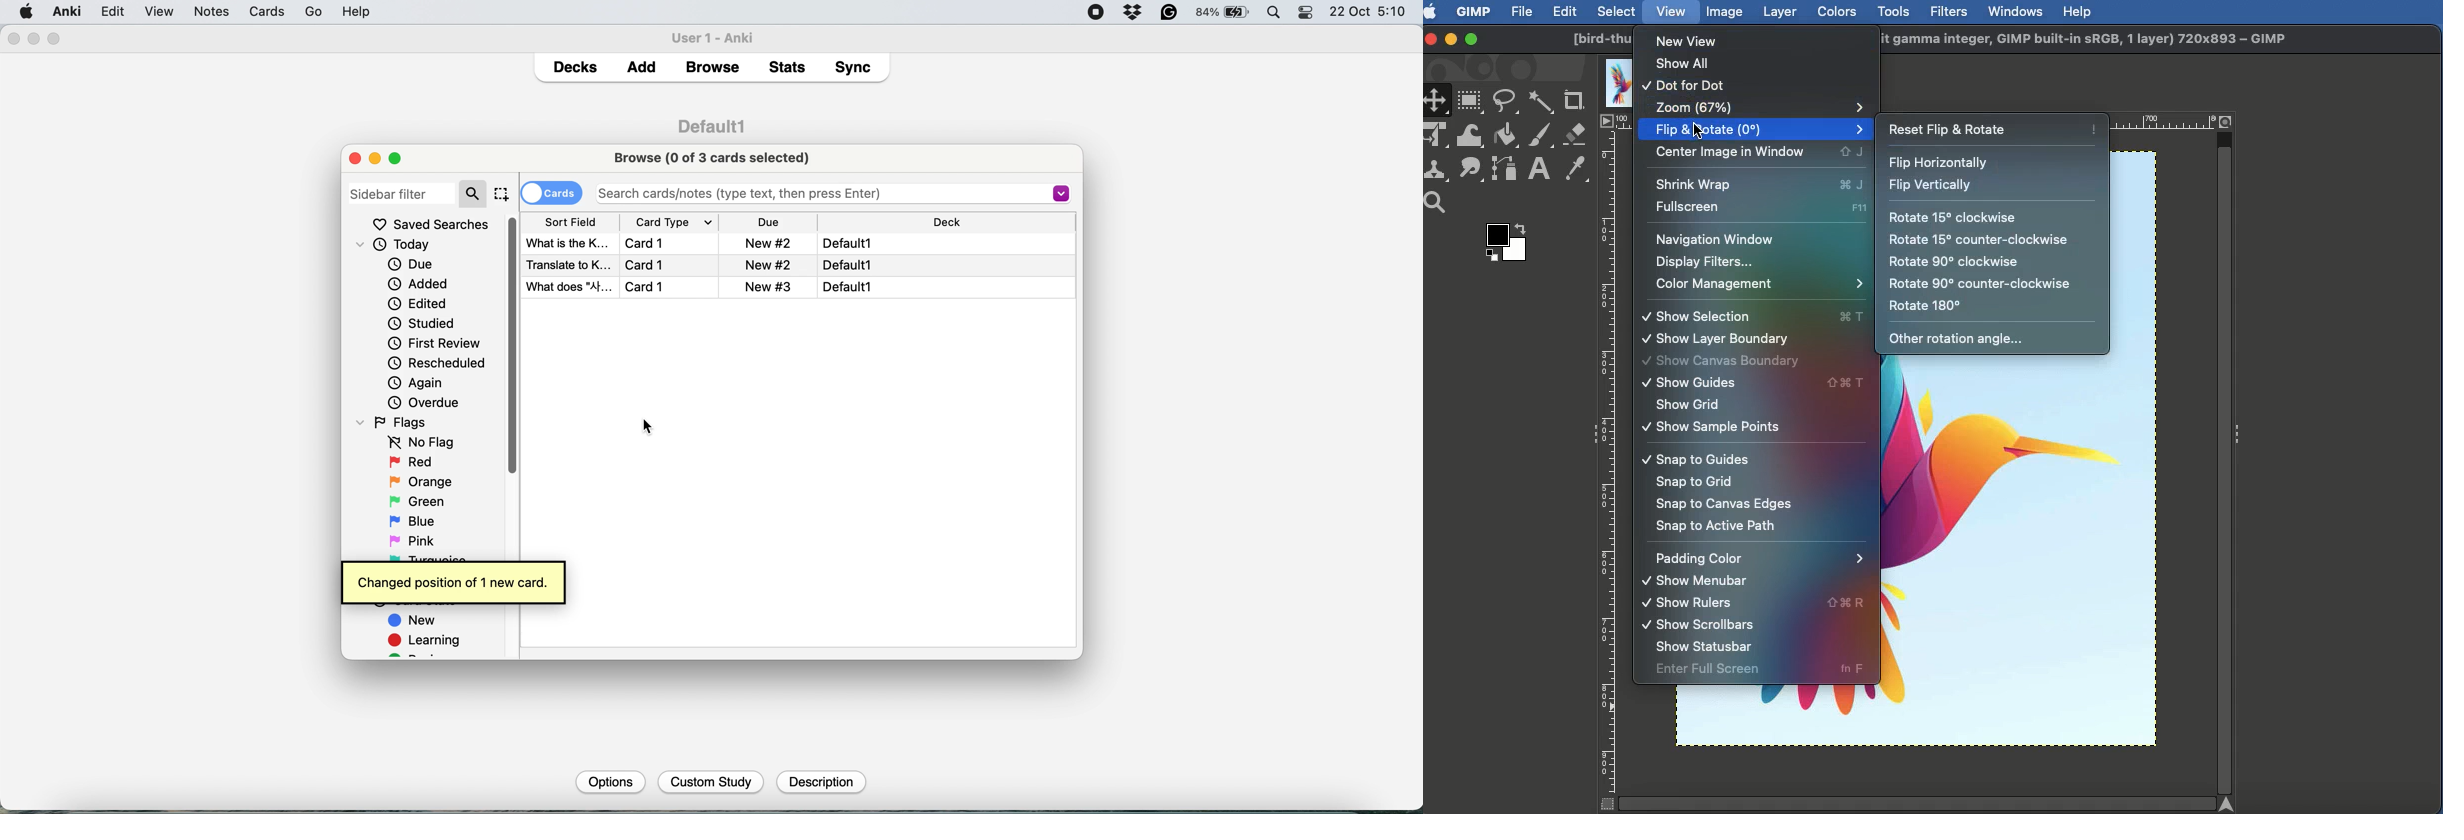  I want to click on Deck, so click(949, 223).